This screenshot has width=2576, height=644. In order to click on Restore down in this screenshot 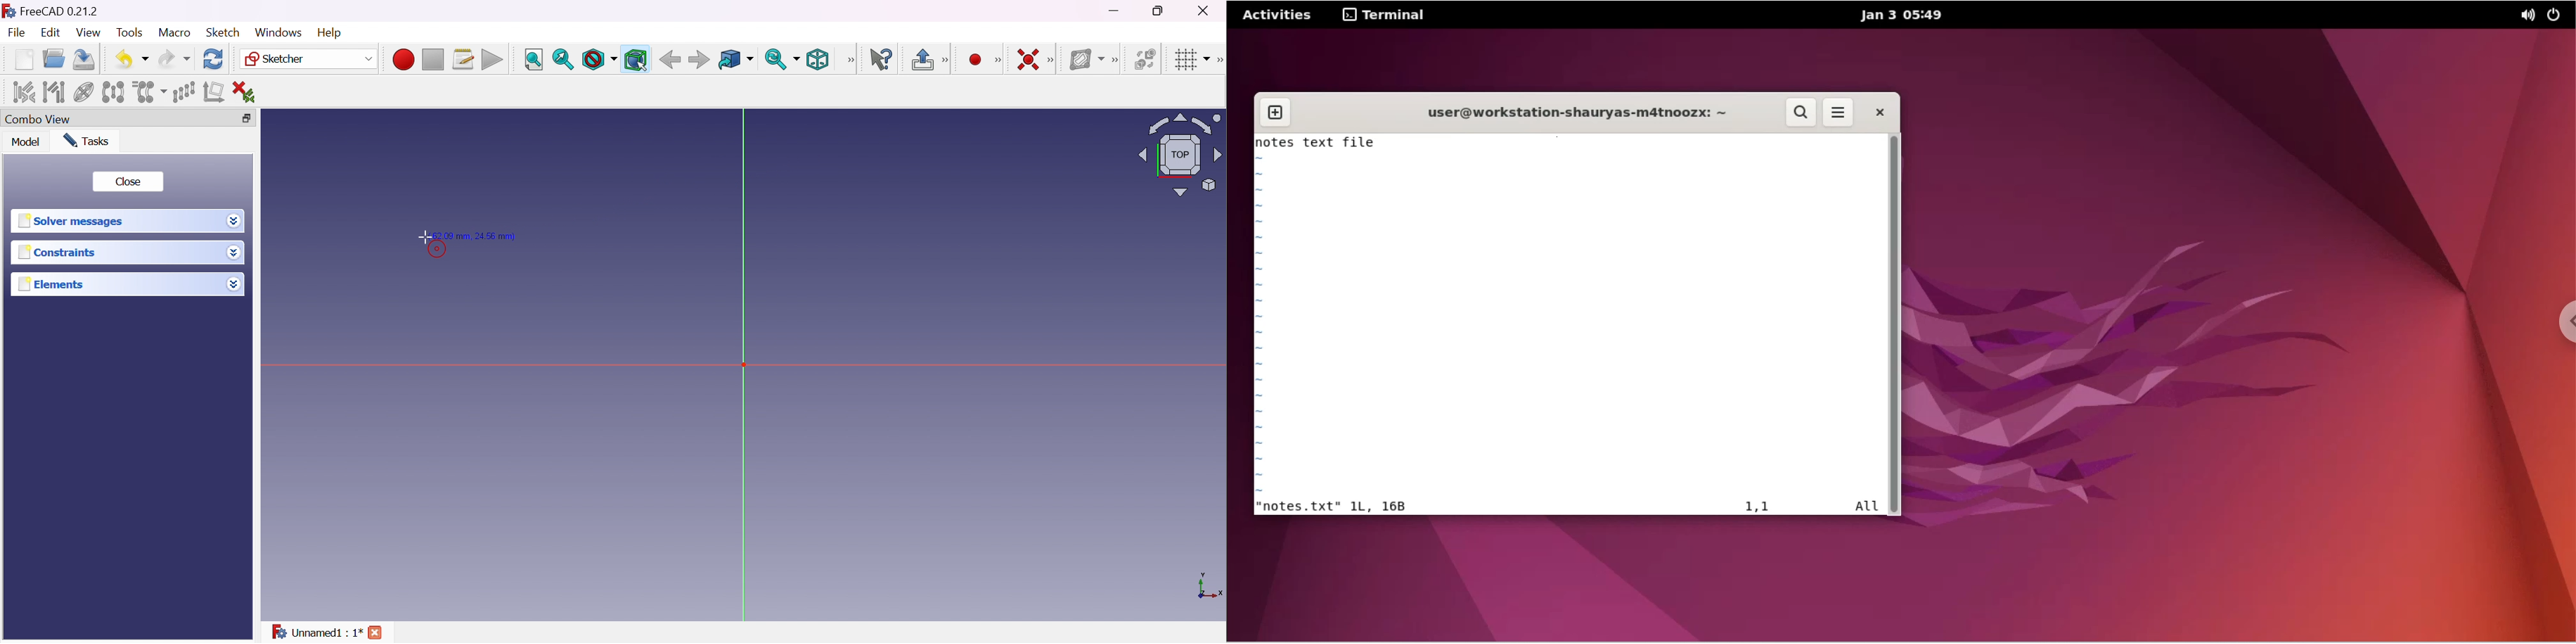, I will do `click(243, 119)`.